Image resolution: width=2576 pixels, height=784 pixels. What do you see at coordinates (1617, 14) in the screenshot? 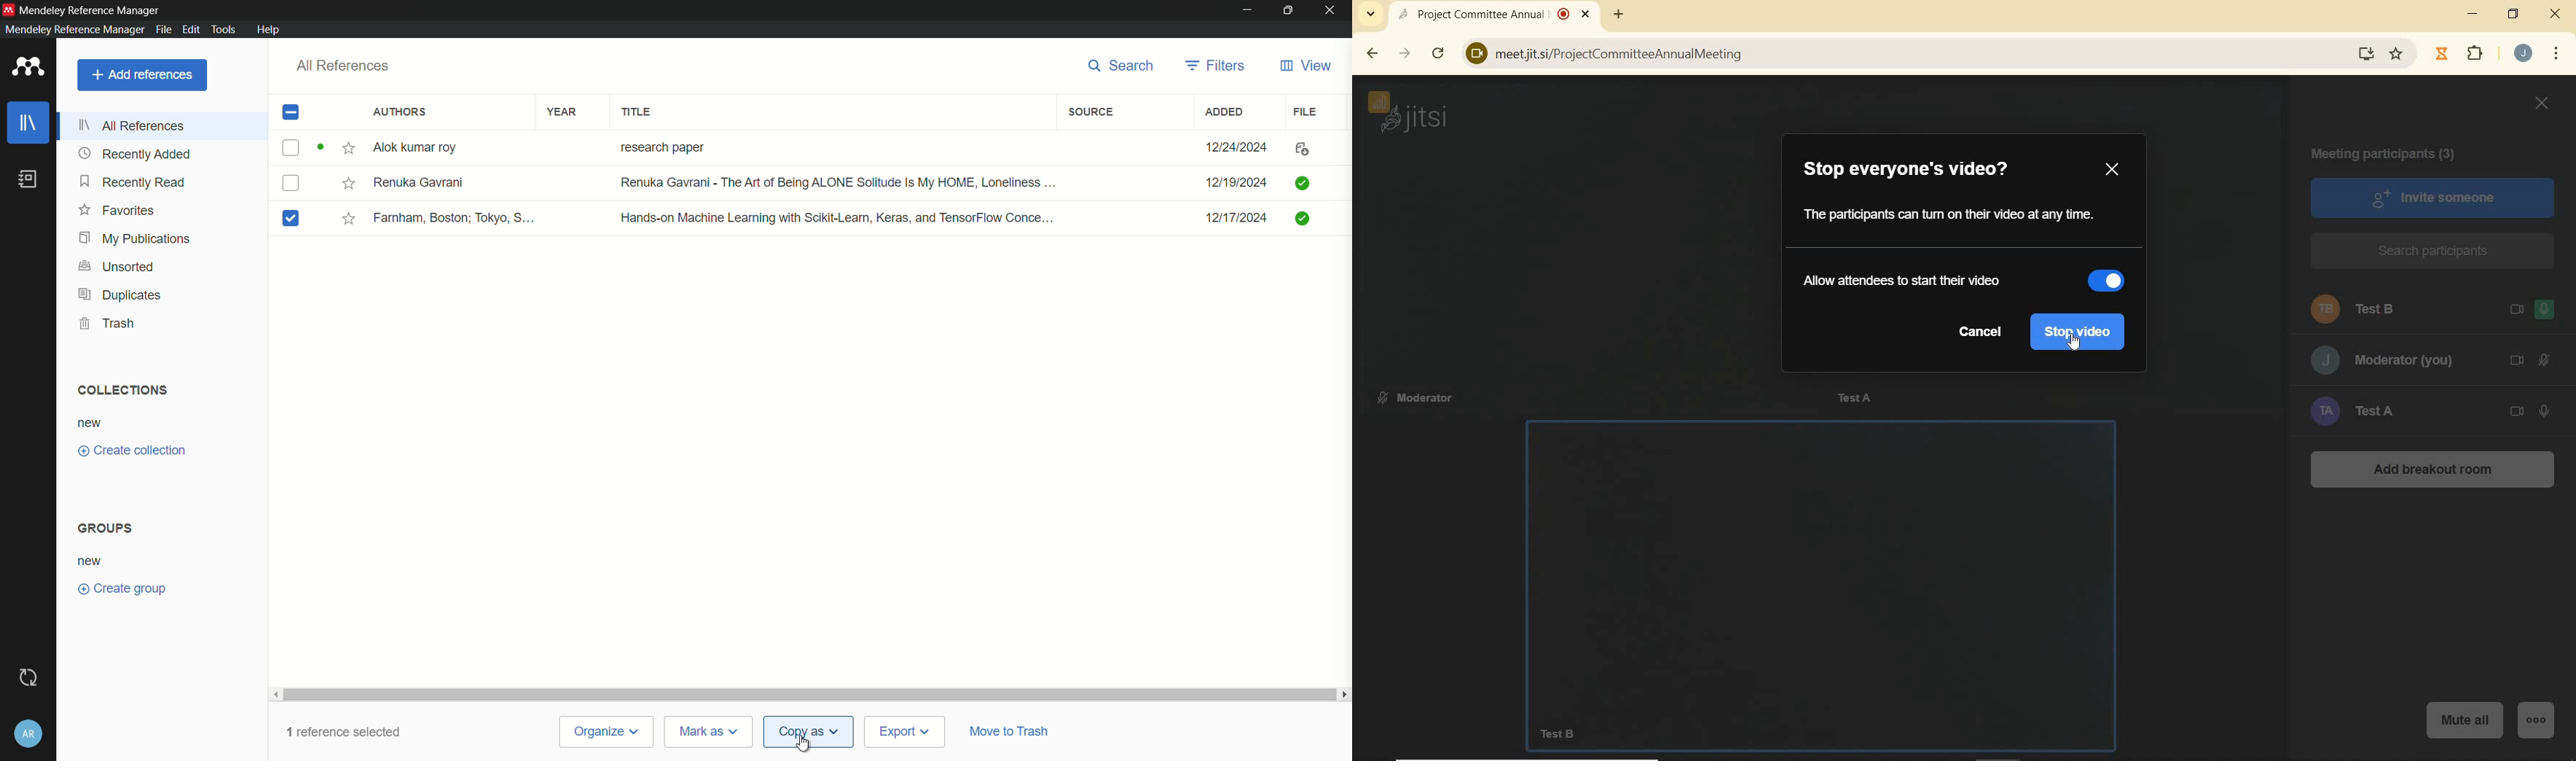
I see `ADD NEW TAB` at bounding box center [1617, 14].